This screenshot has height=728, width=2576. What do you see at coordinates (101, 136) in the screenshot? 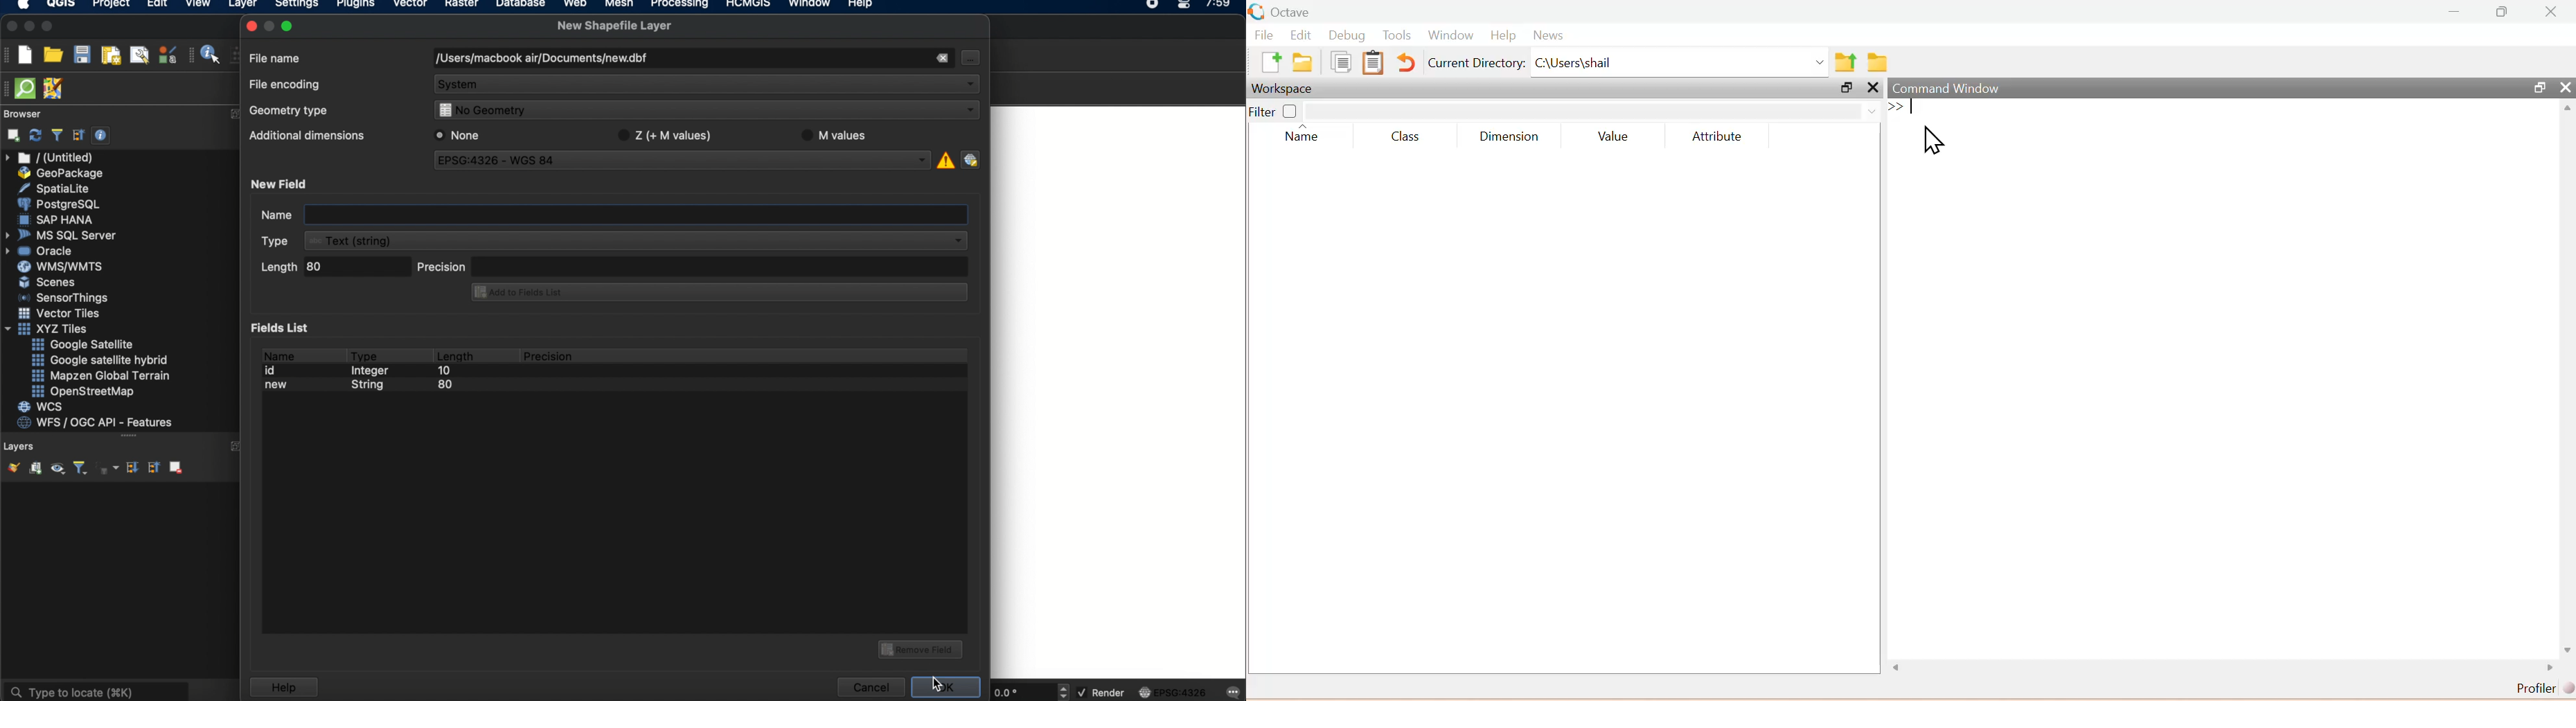
I see `enable/disable properties widget` at bounding box center [101, 136].